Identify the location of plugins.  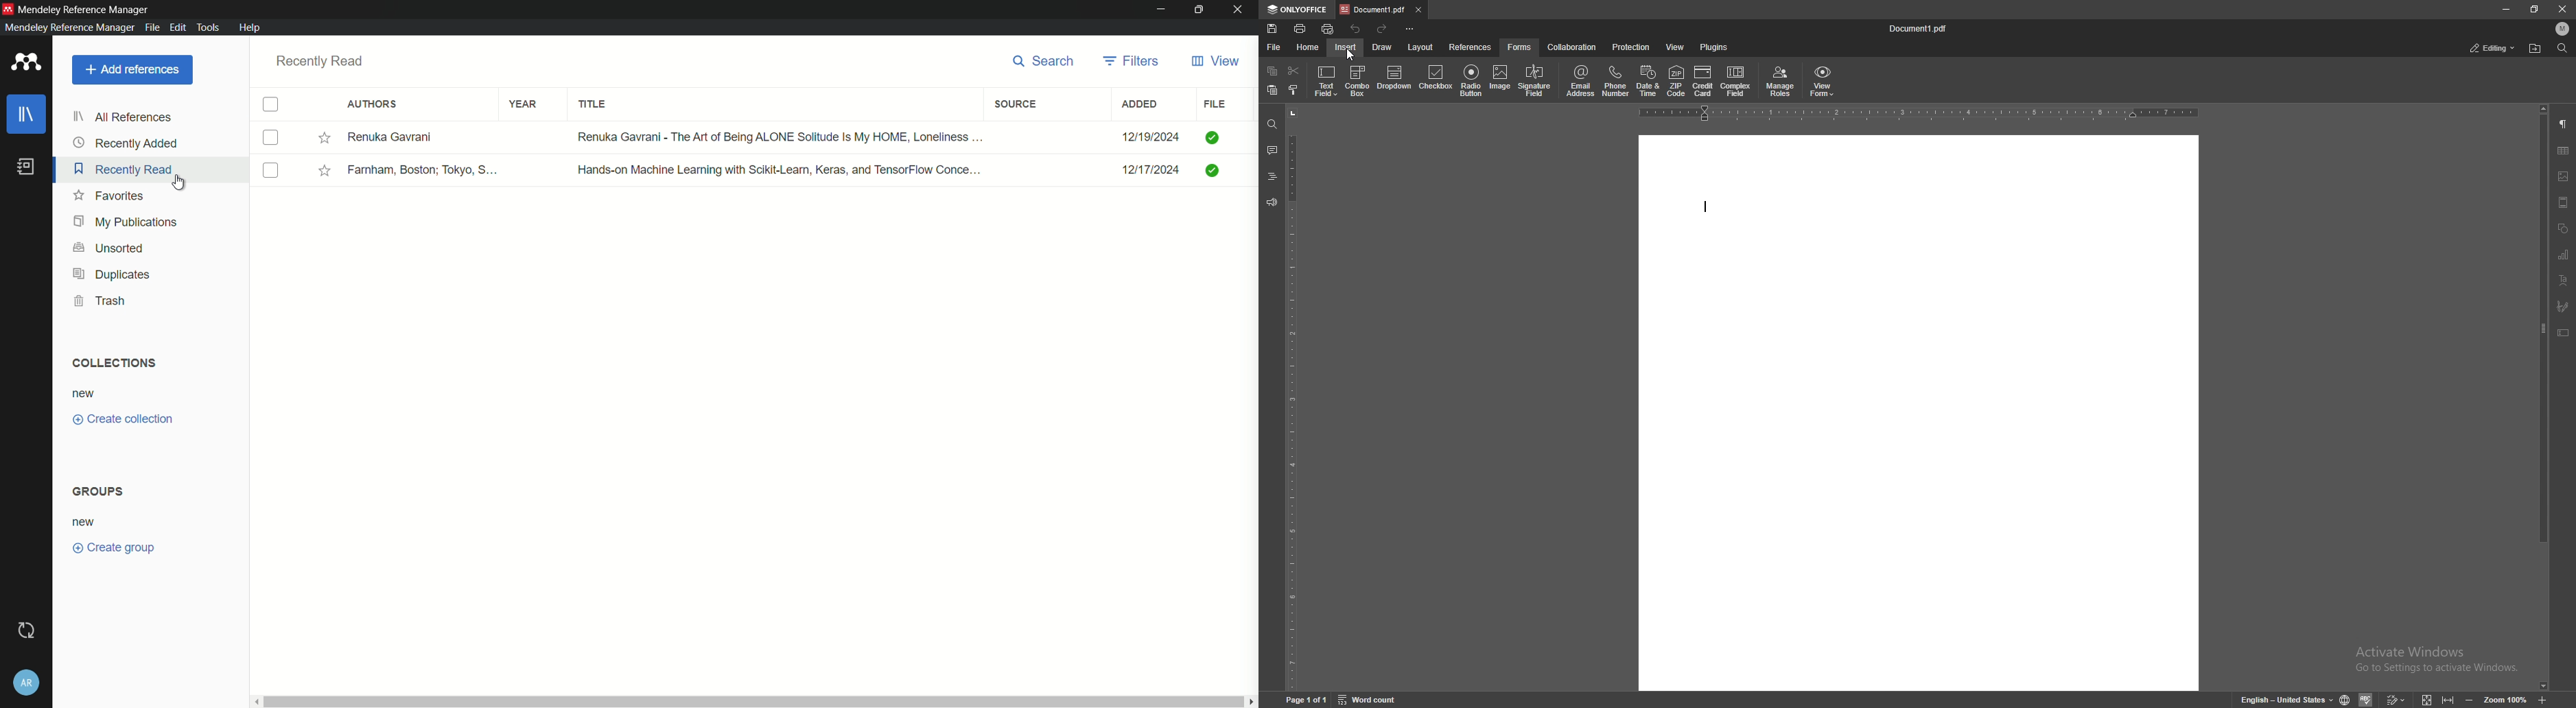
(1714, 47).